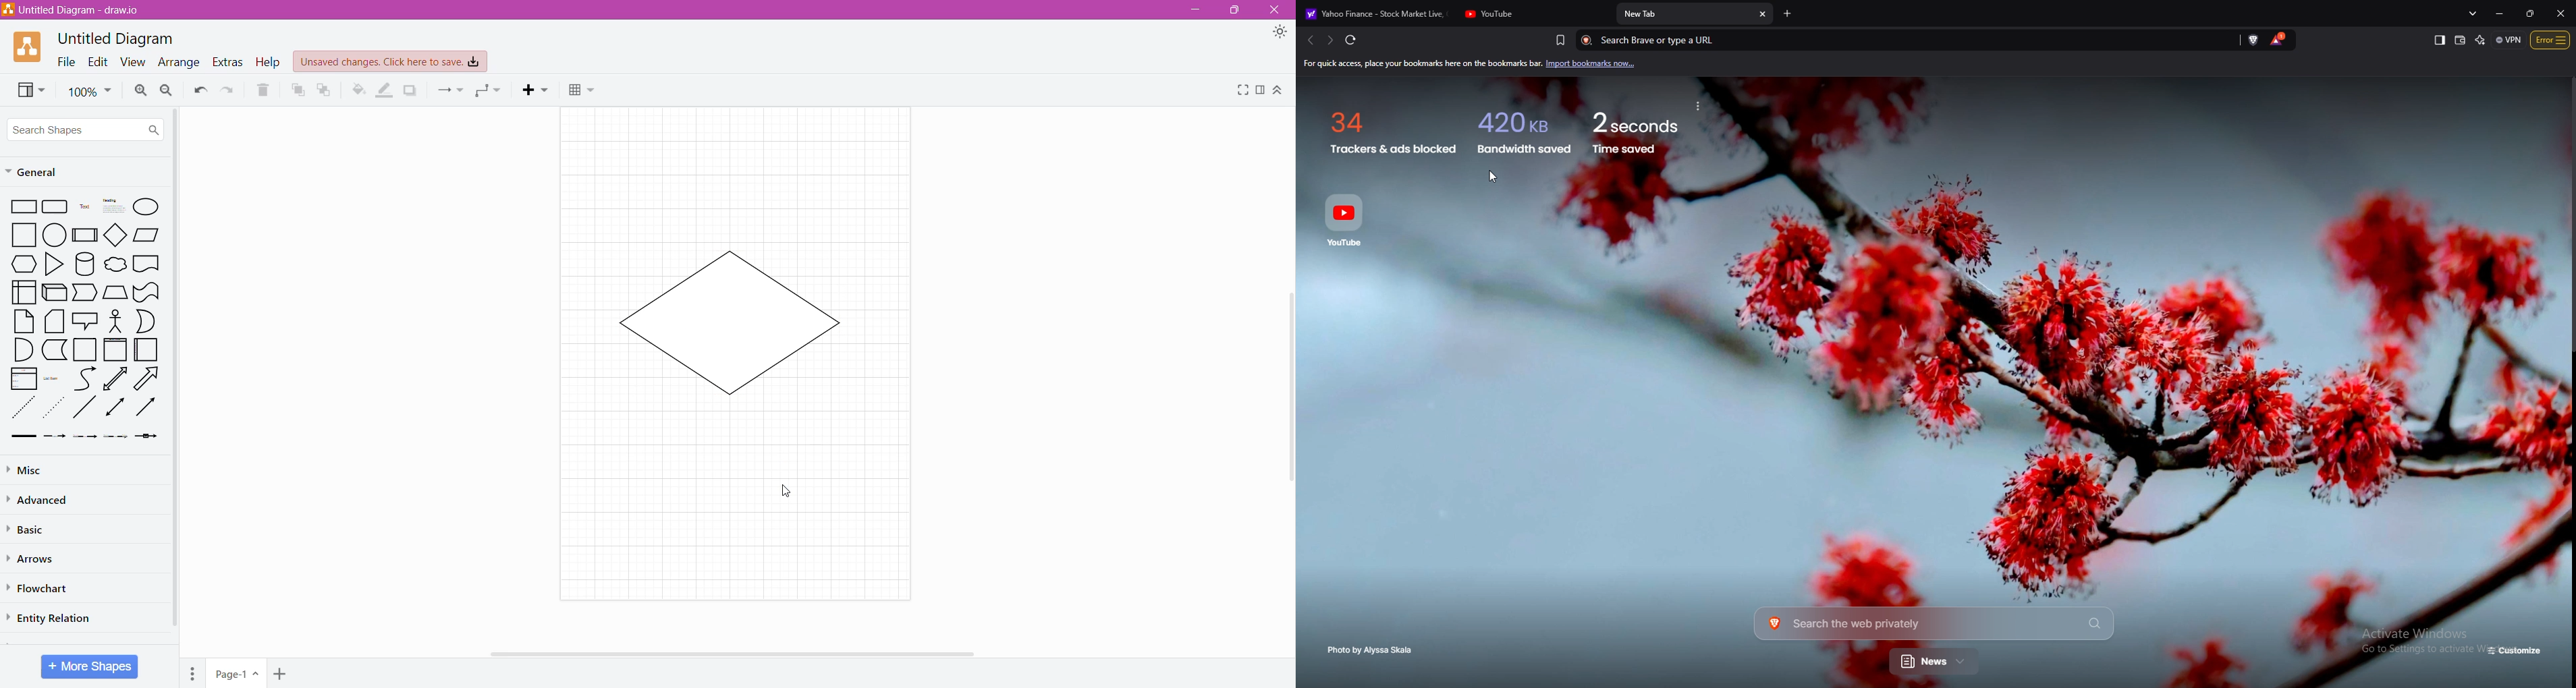  Describe the element at coordinates (65, 62) in the screenshot. I see `File` at that location.